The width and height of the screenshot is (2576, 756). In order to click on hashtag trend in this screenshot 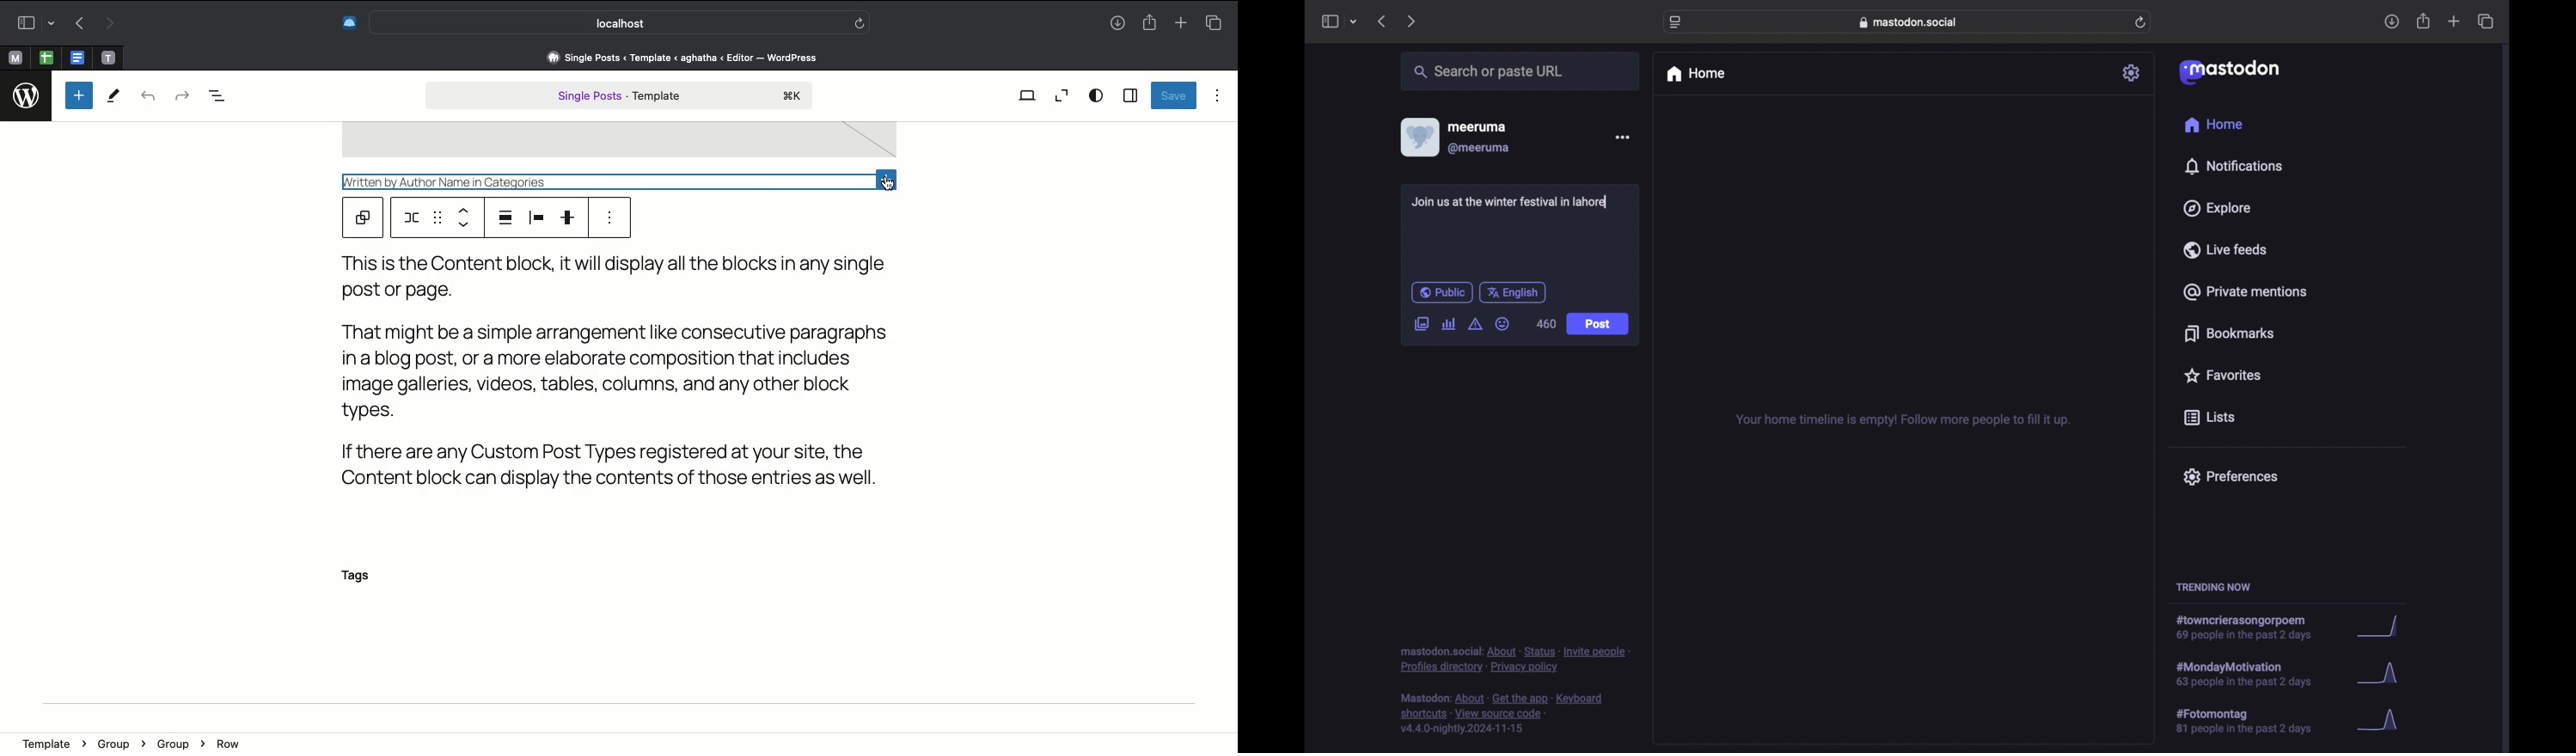, I will do `click(2253, 722)`.